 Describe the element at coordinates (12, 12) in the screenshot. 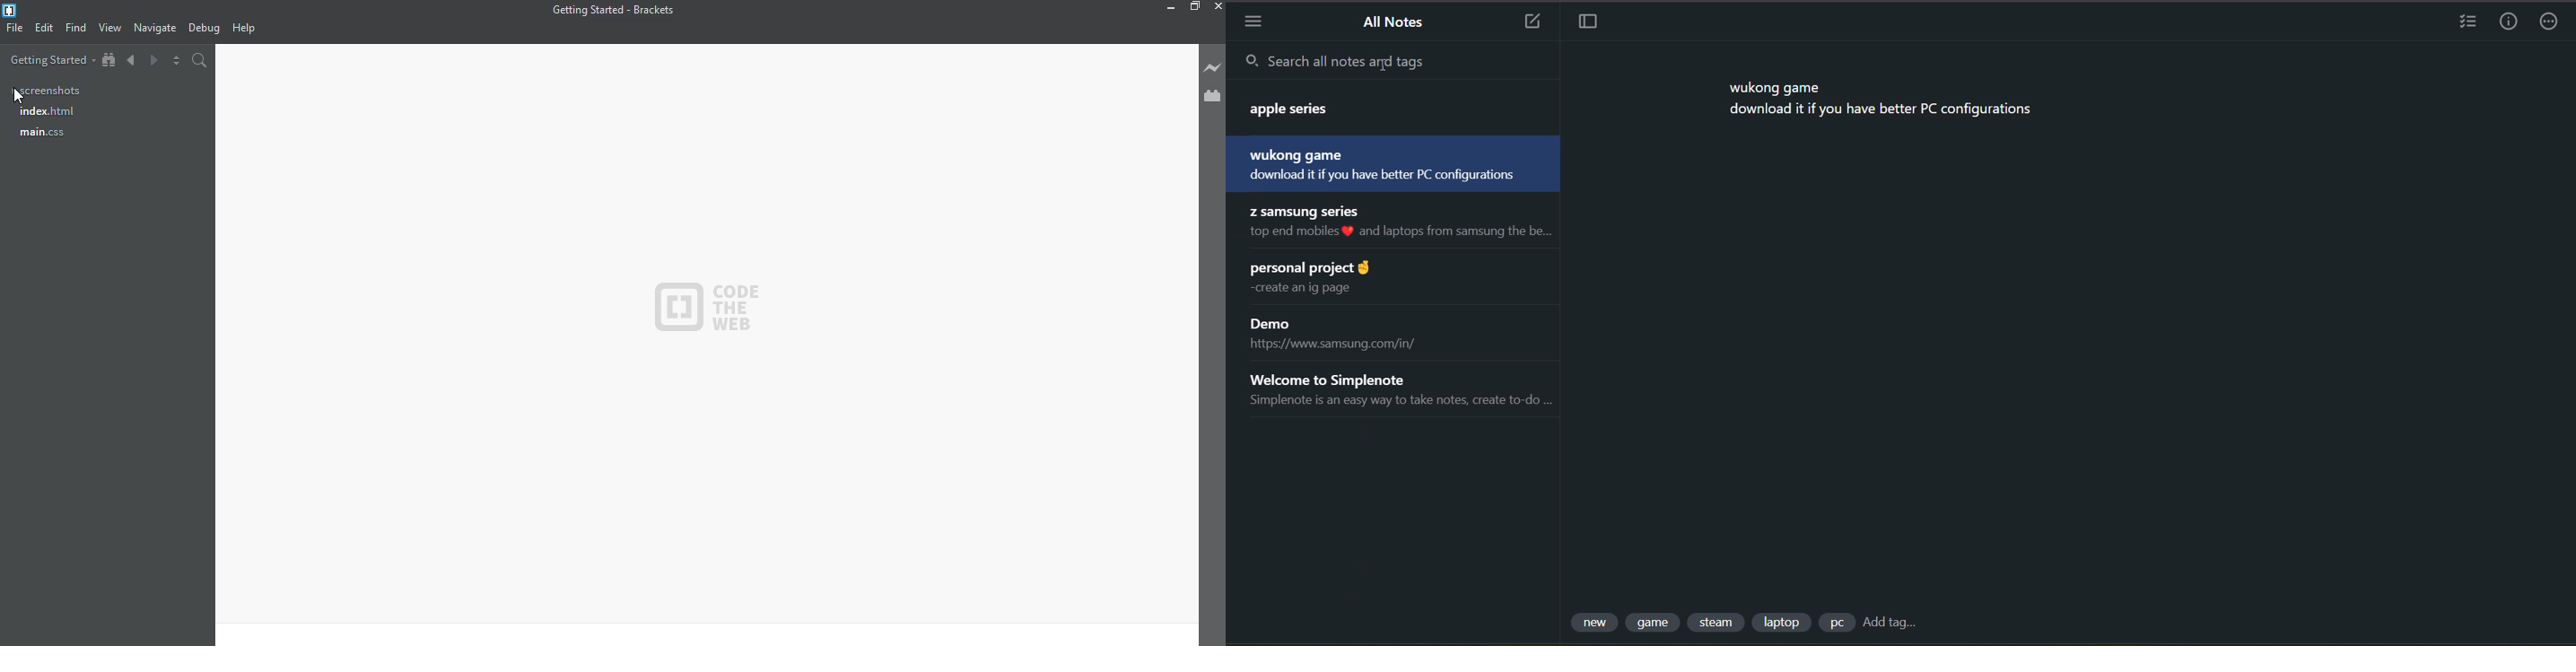

I see `bracket` at that location.